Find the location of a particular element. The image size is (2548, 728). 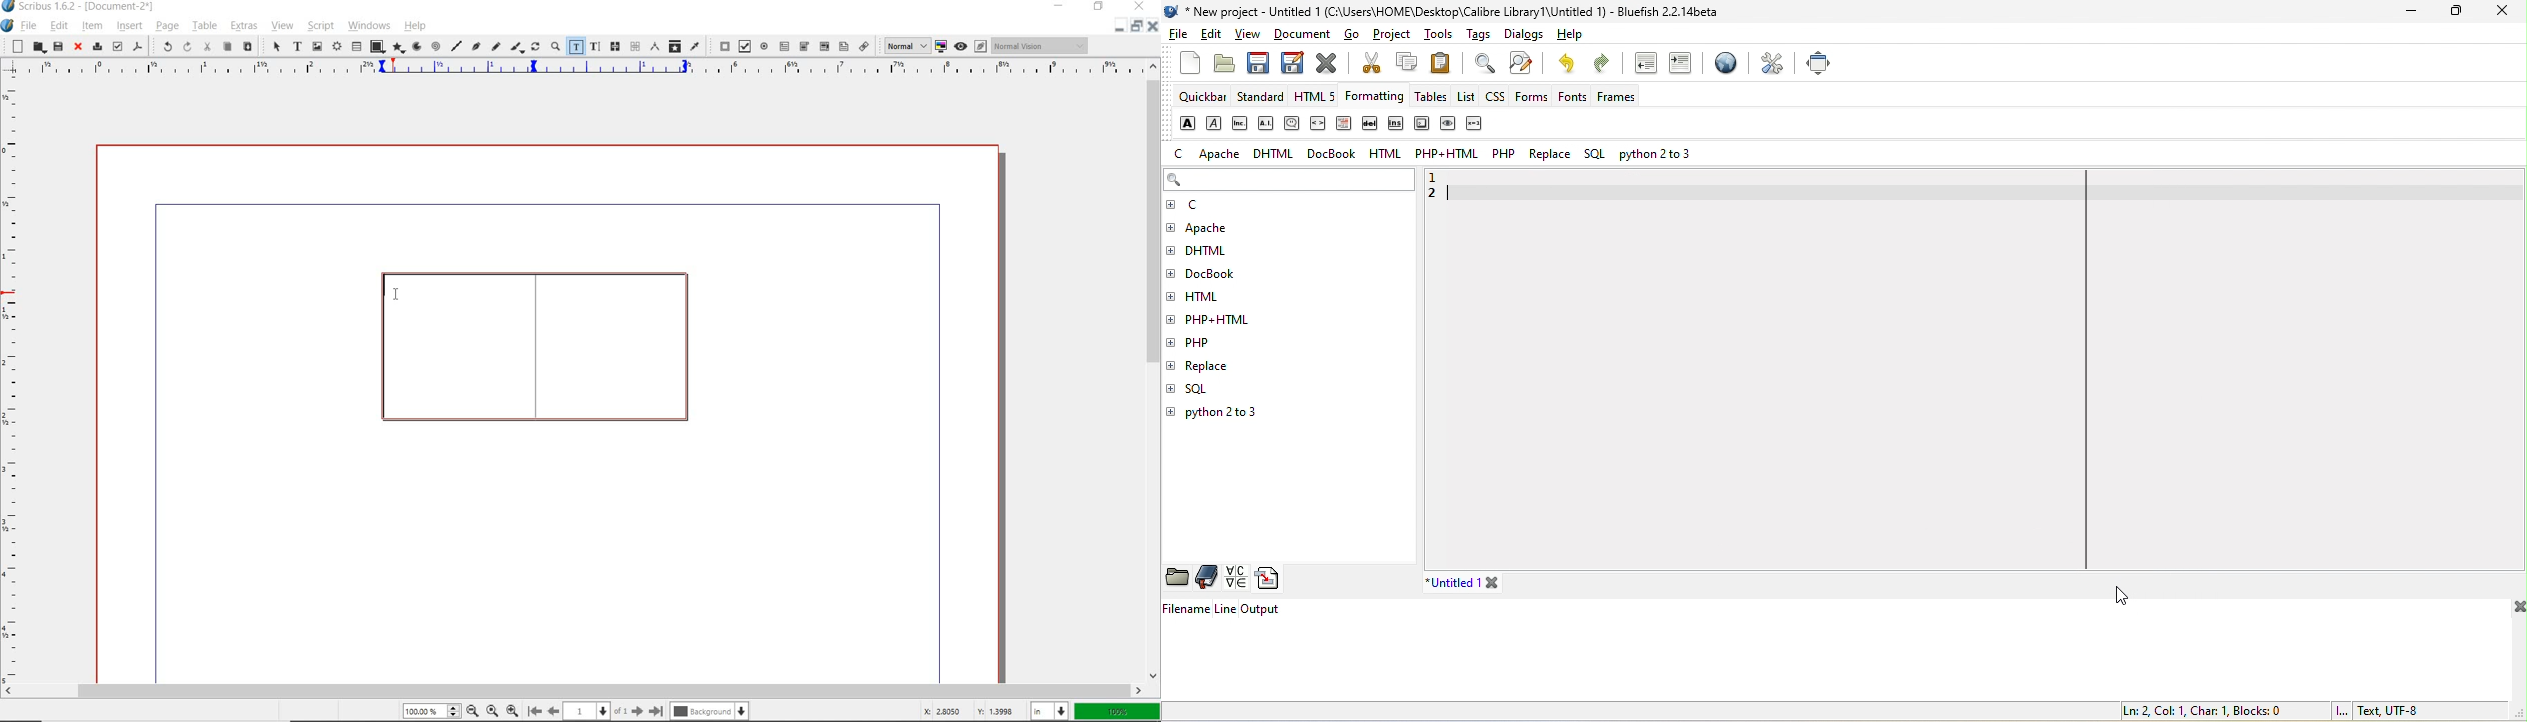

preferences is located at coordinates (1773, 63).